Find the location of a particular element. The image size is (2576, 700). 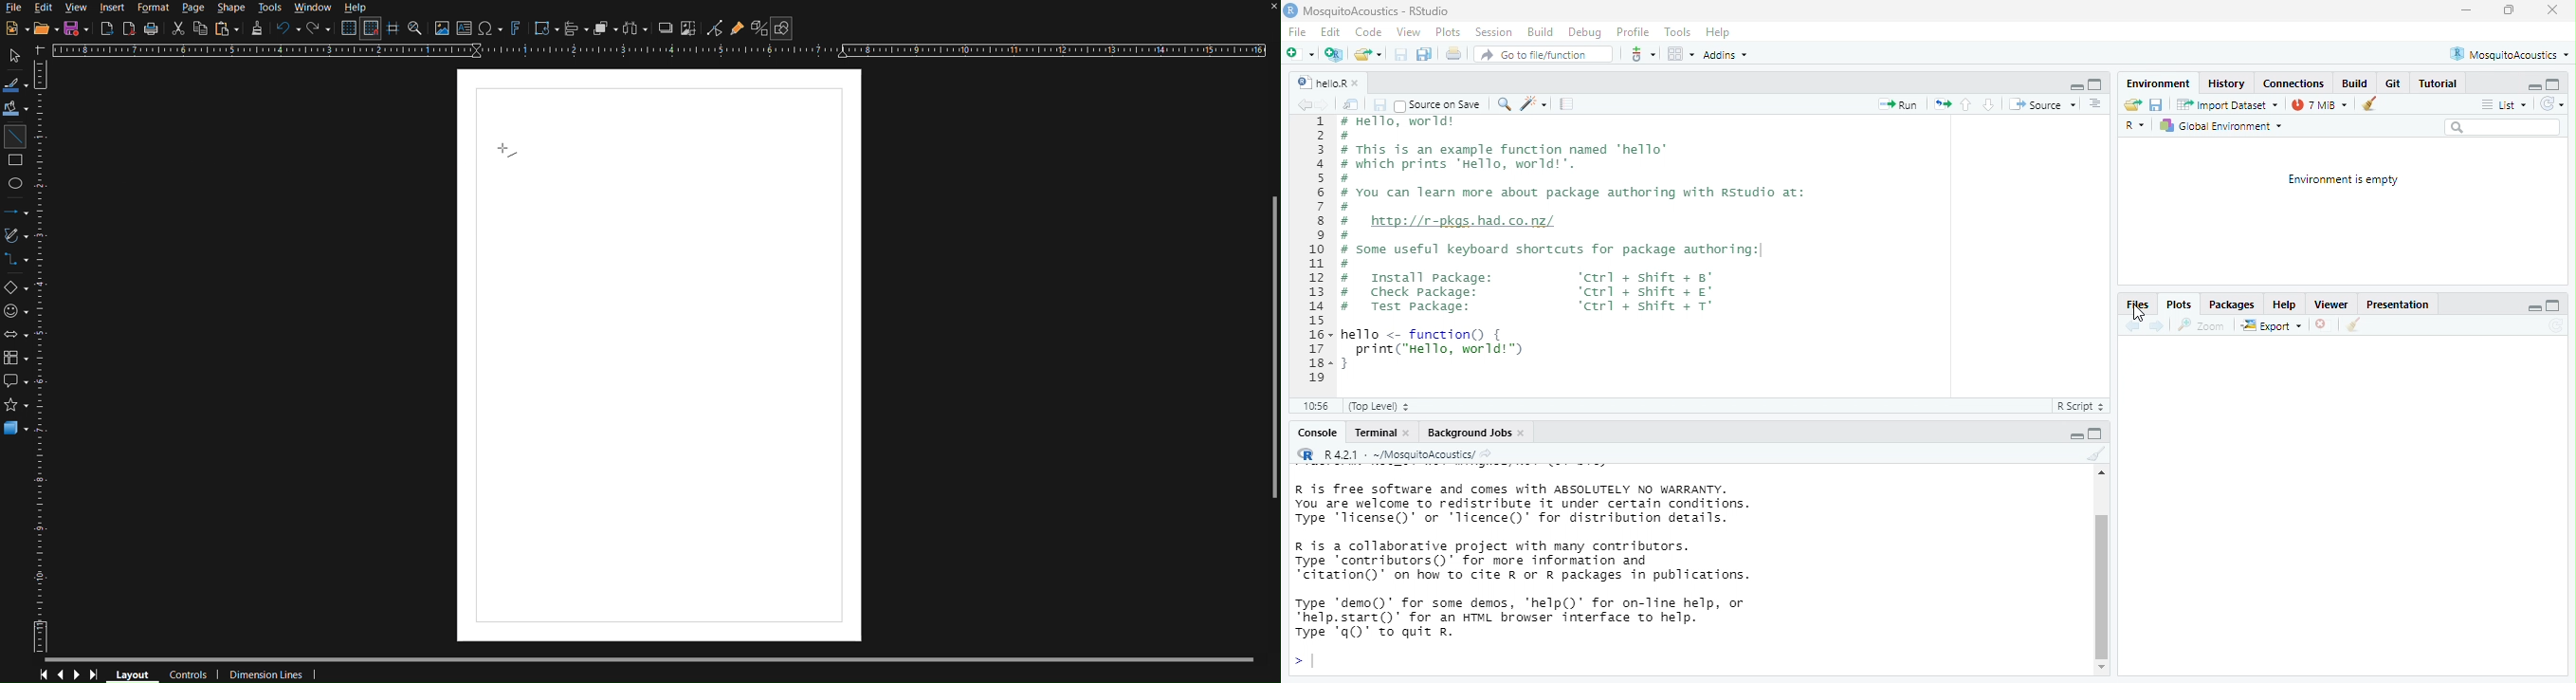

Insert is located at coordinates (113, 8).